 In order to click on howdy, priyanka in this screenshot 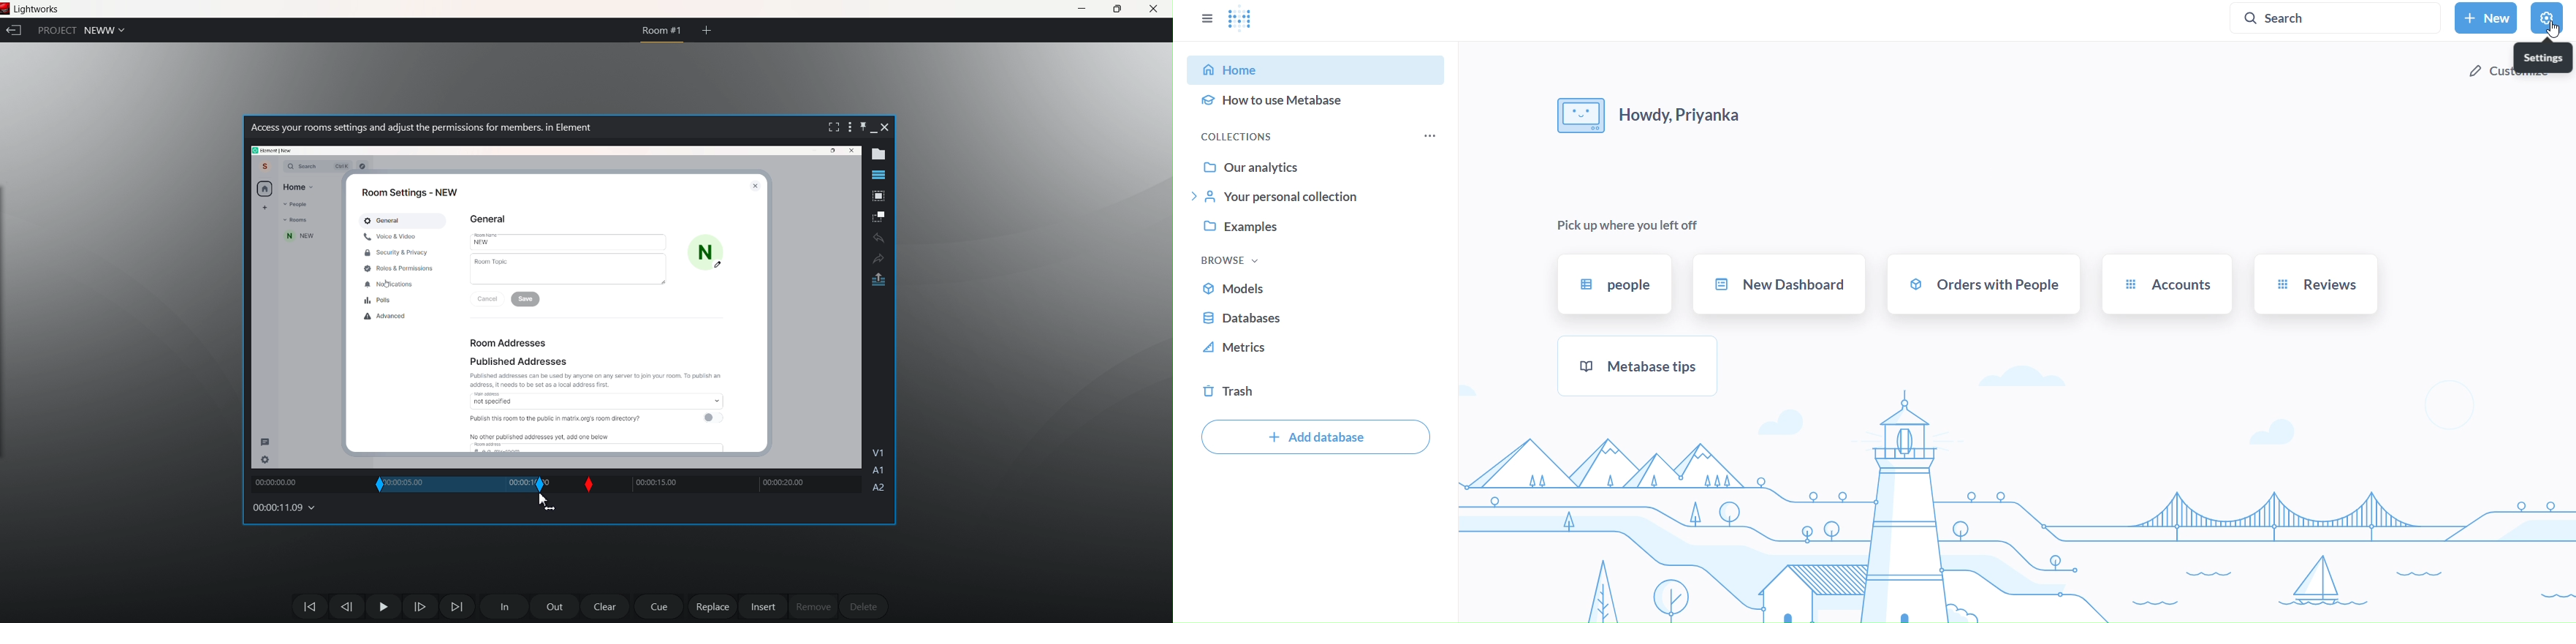, I will do `click(1666, 112)`.